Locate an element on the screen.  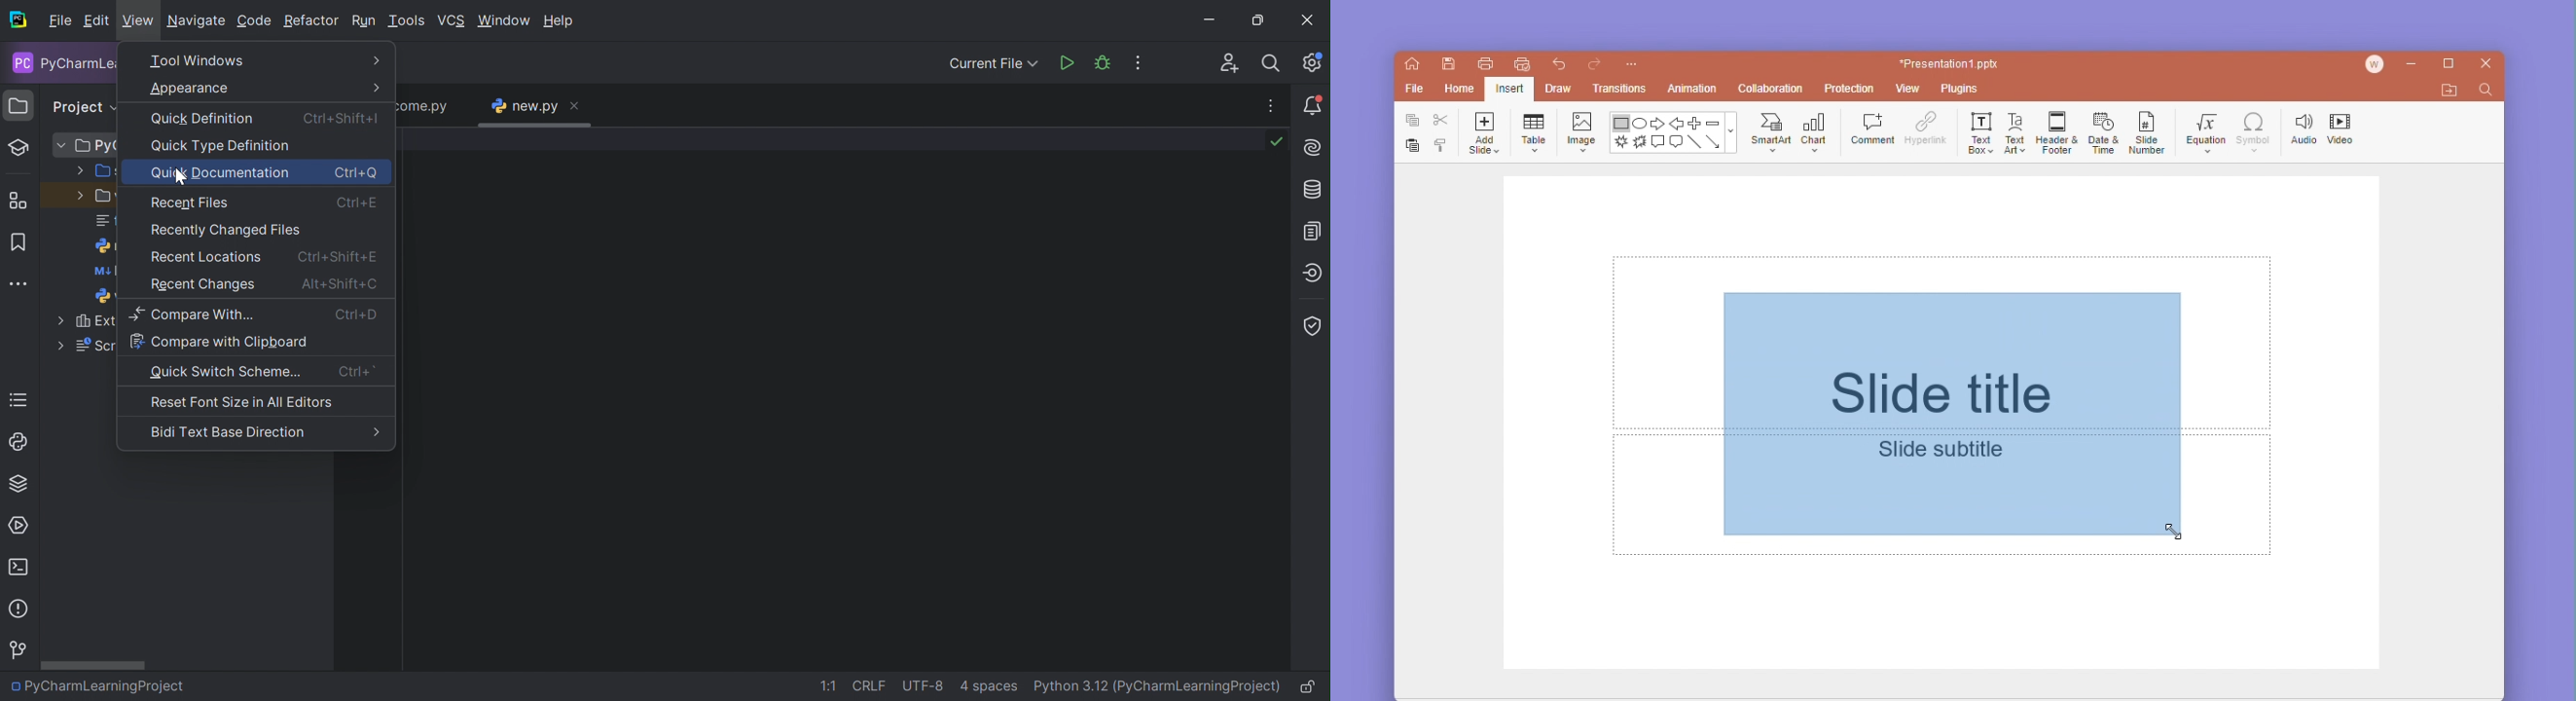
Terminal is located at coordinates (22, 568).